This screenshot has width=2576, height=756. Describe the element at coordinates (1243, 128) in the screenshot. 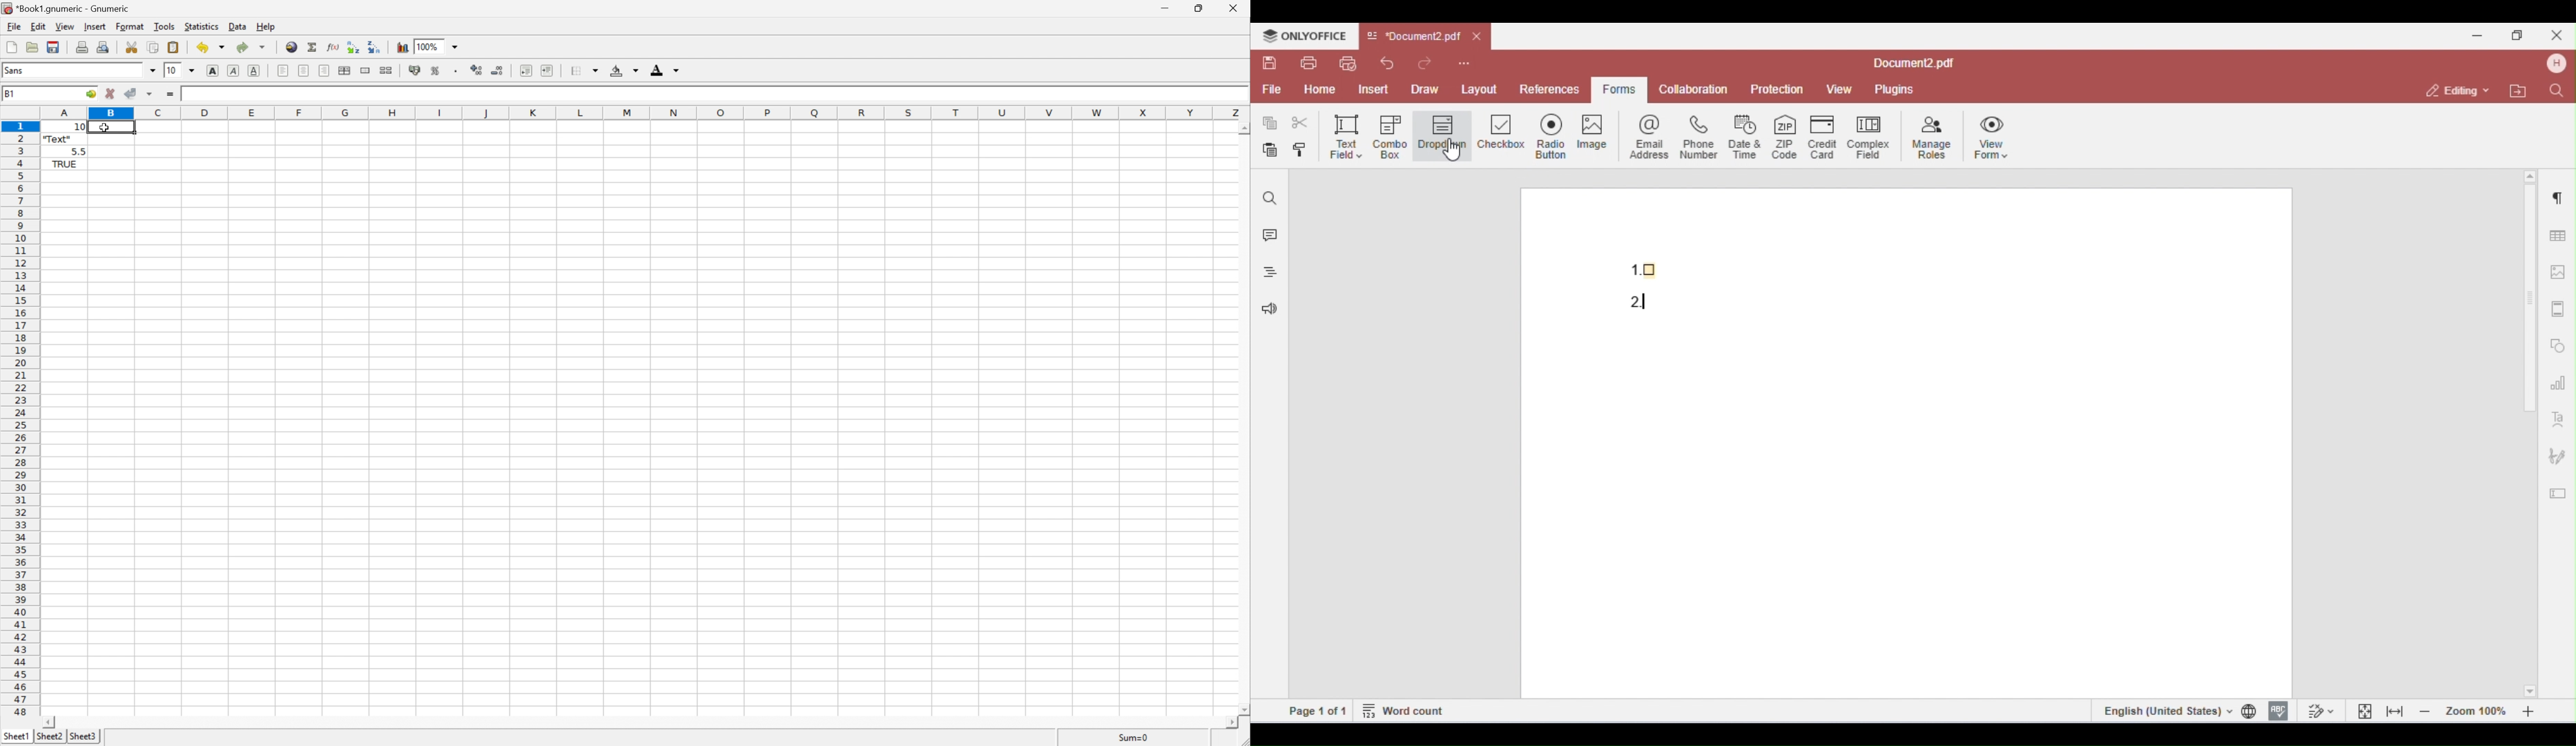

I see `Scroll Down` at that location.